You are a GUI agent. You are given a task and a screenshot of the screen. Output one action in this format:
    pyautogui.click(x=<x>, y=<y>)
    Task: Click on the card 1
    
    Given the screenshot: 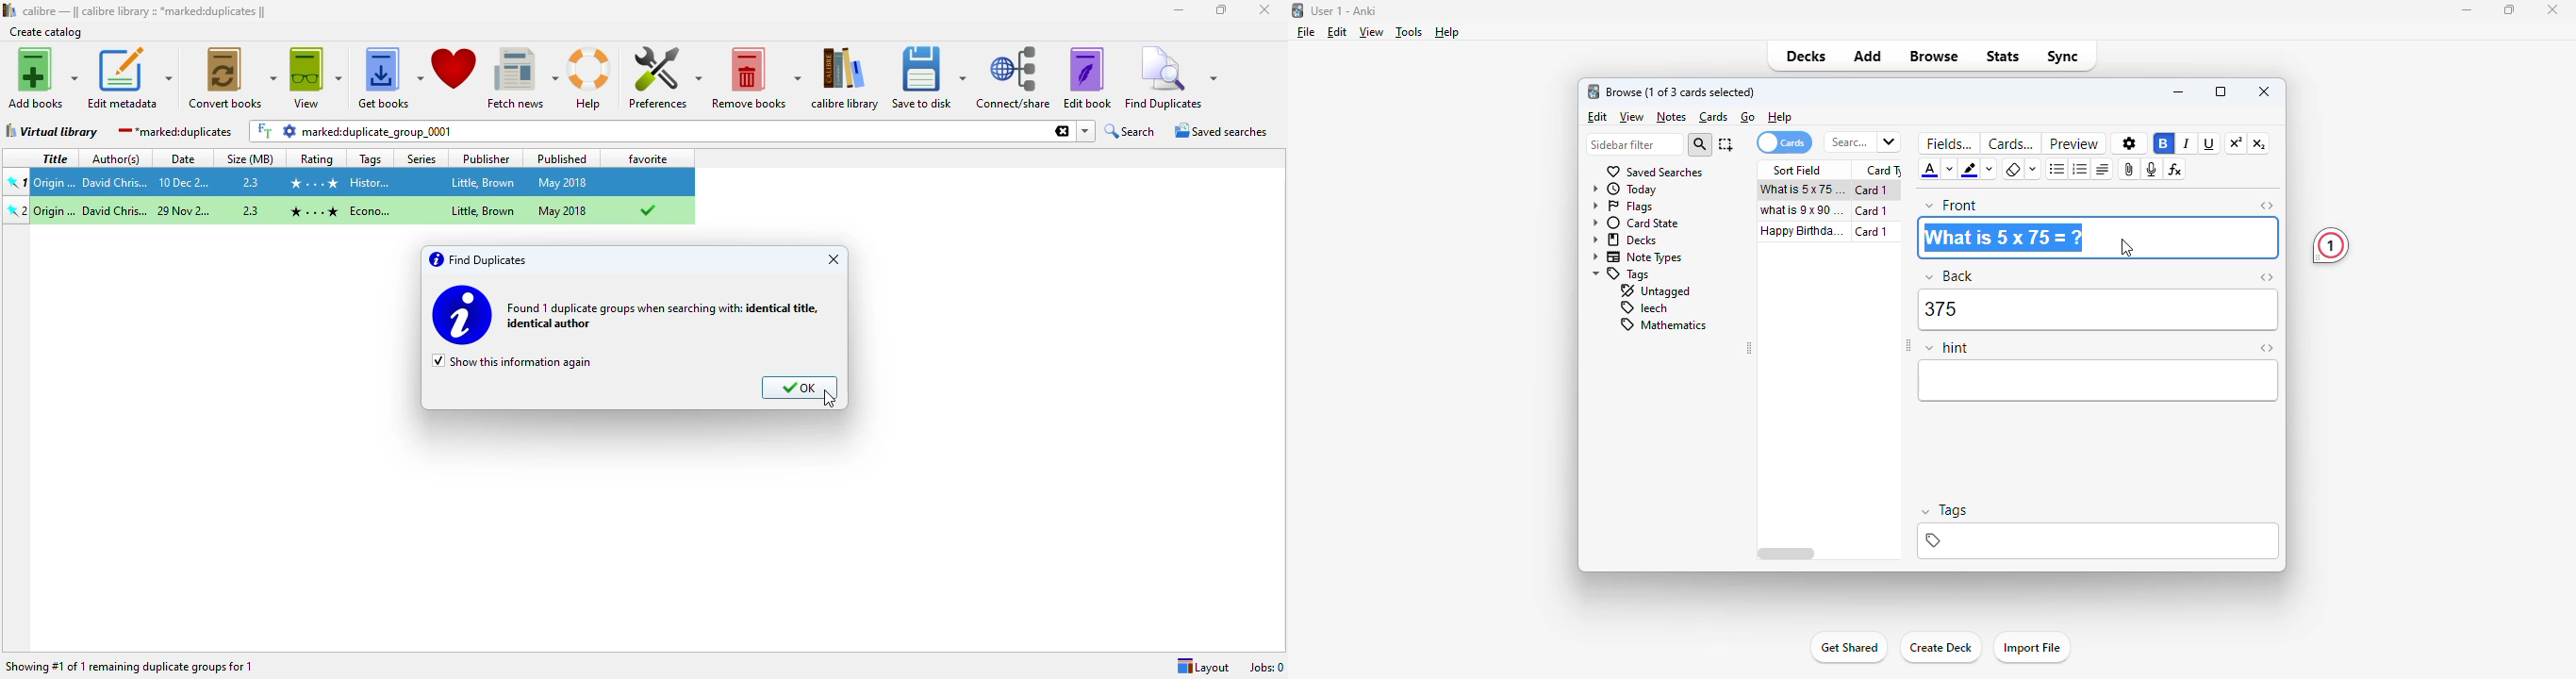 What is the action you would take?
    pyautogui.click(x=1873, y=211)
    